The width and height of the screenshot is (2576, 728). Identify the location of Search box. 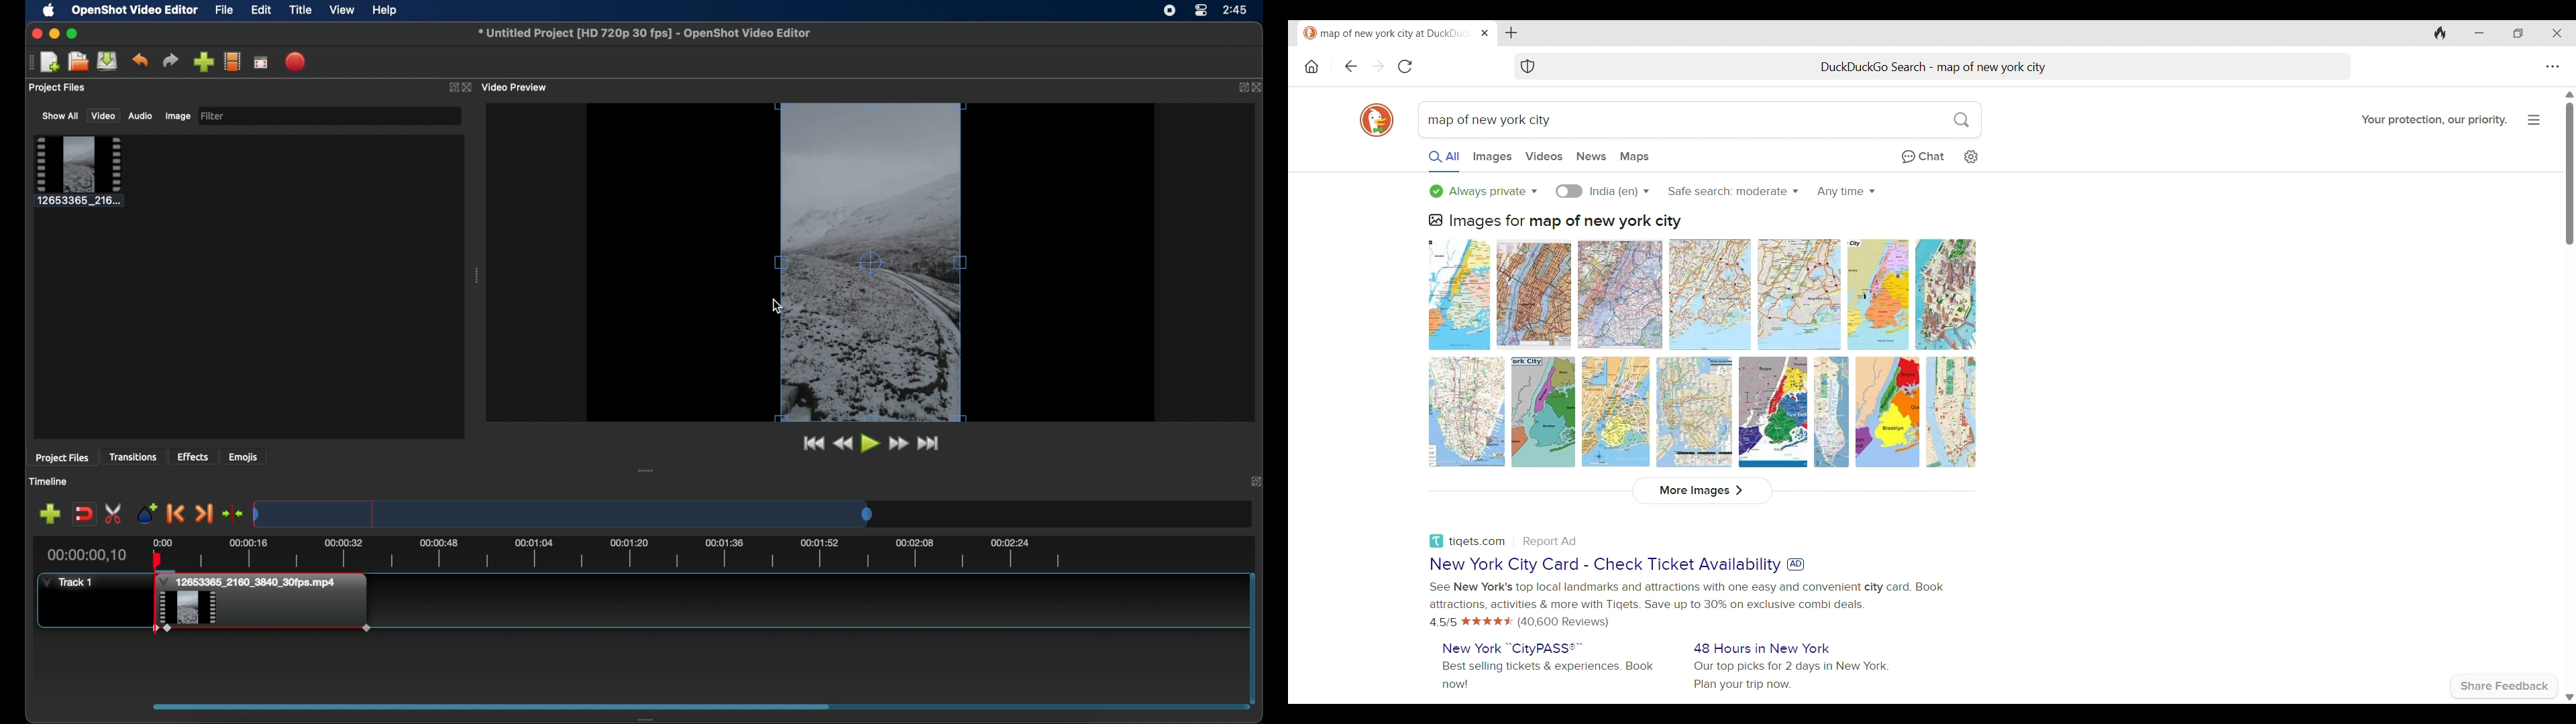
(1766, 119).